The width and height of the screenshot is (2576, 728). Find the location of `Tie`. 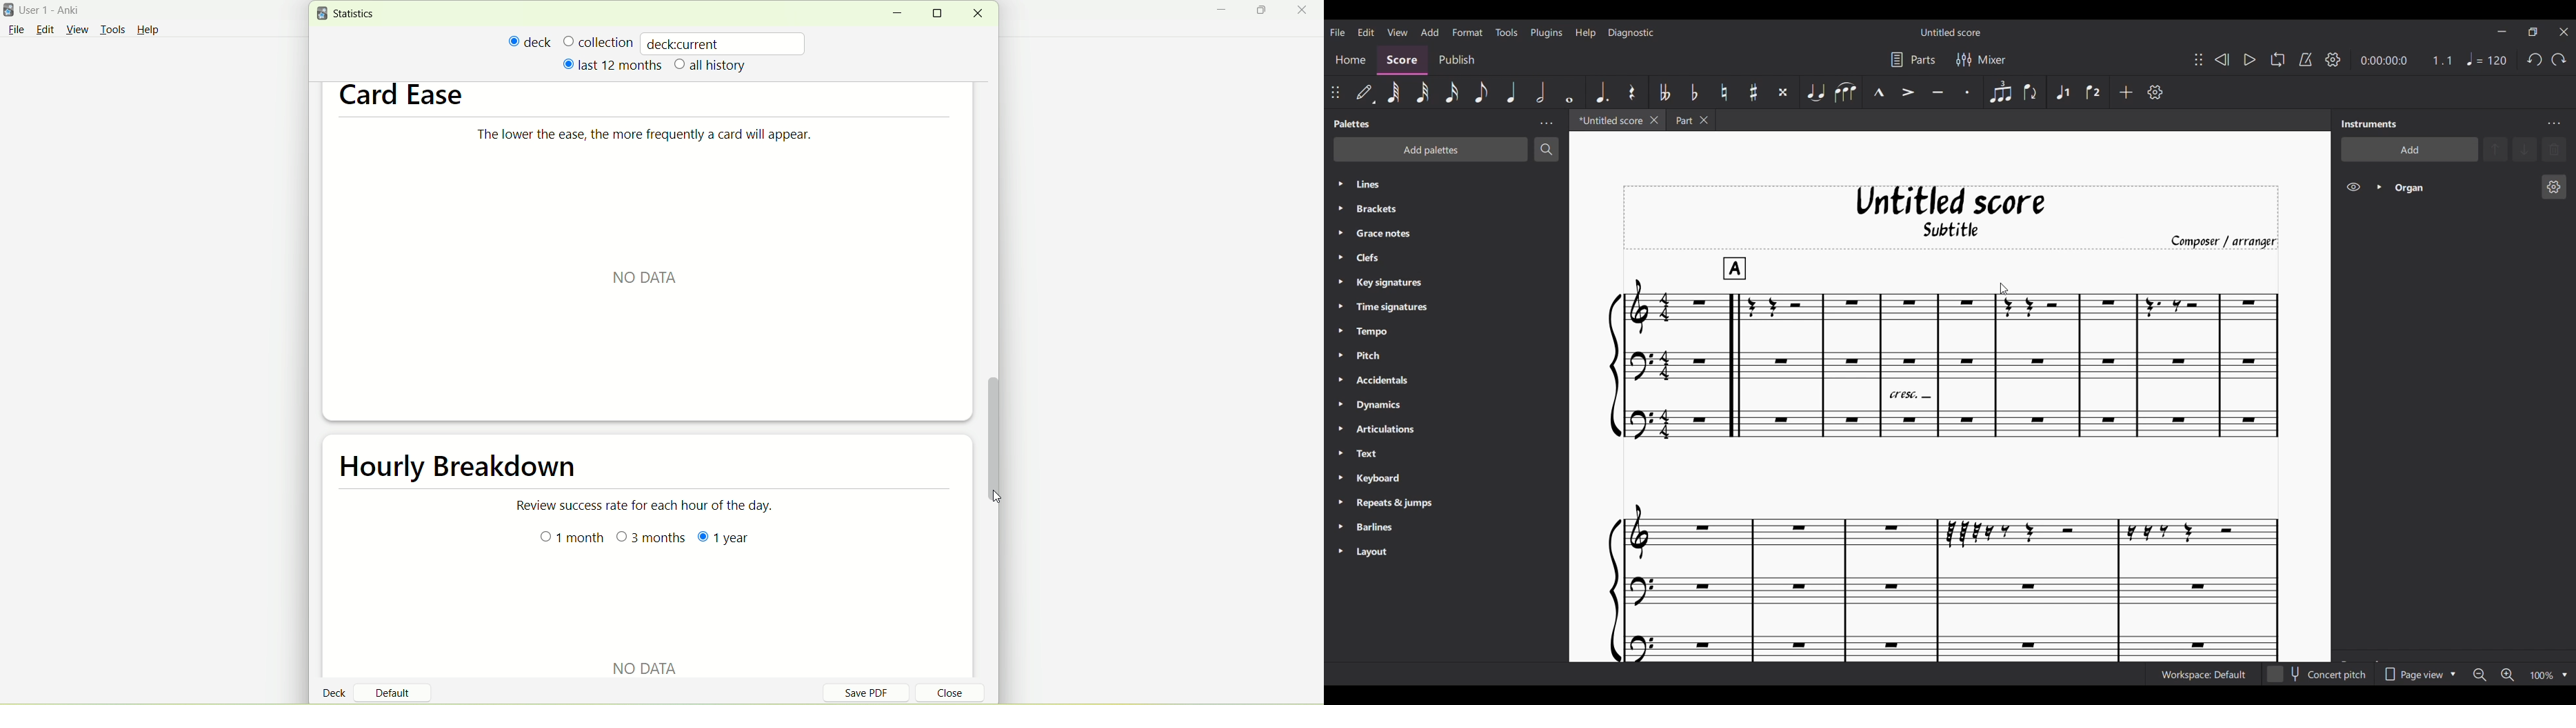

Tie is located at coordinates (1816, 92).